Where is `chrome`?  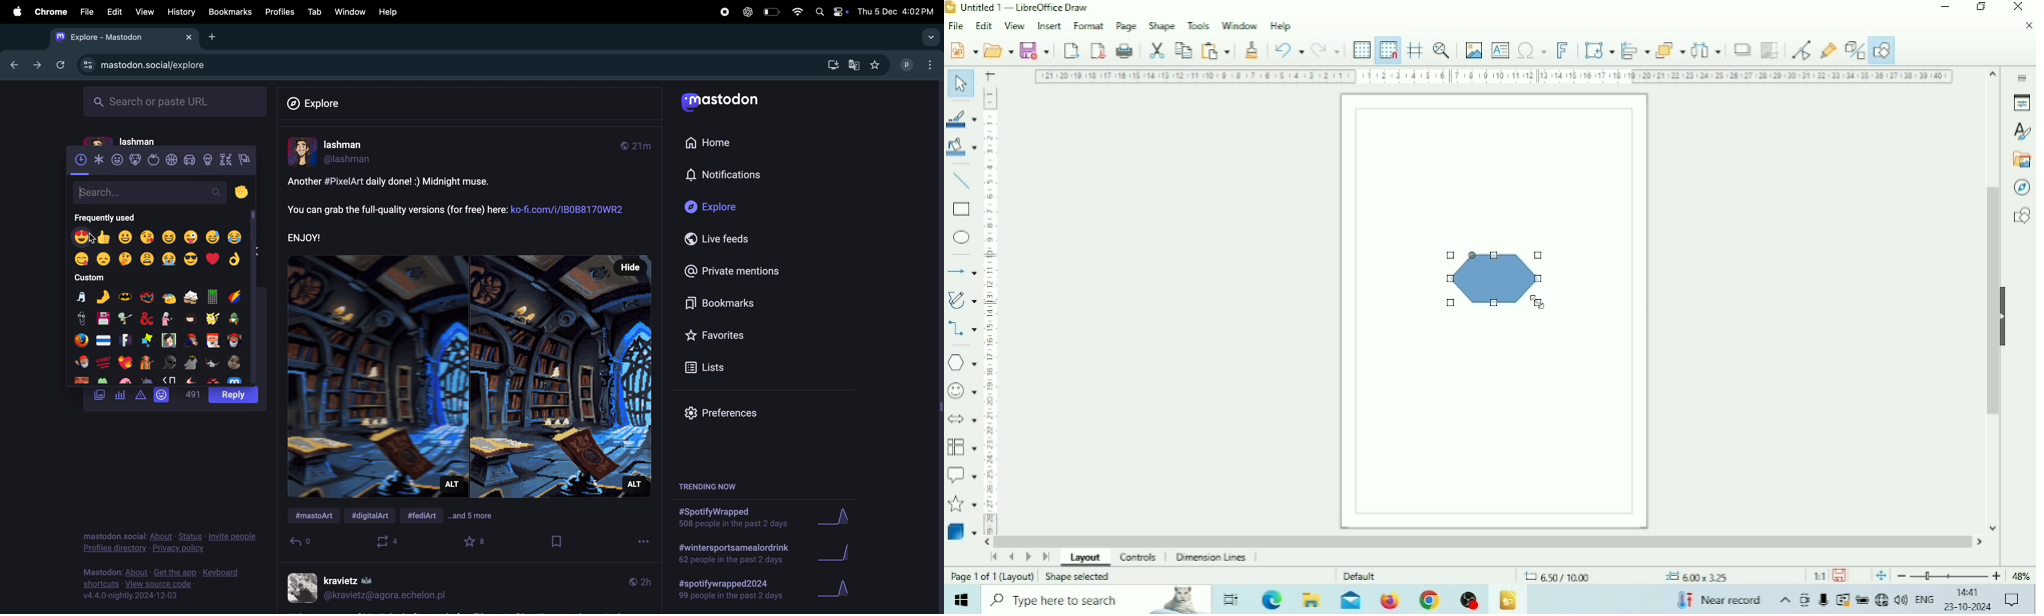
chrome is located at coordinates (51, 12).